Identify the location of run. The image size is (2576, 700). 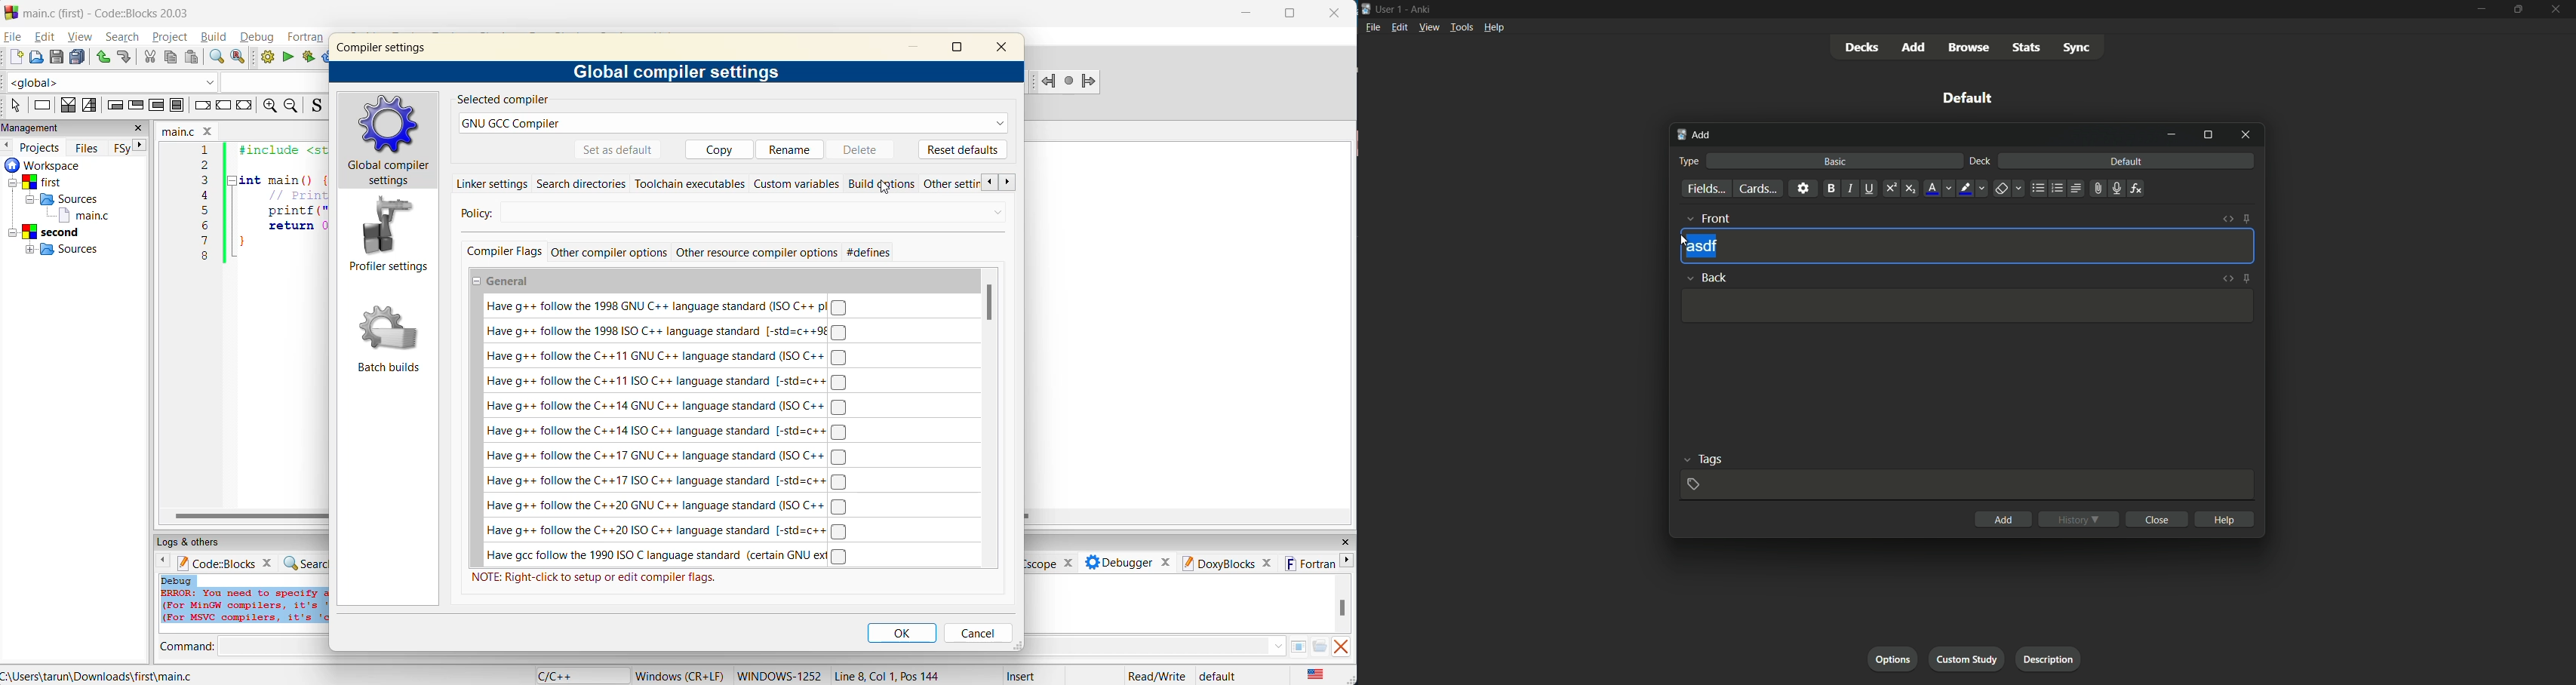
(289, 58).